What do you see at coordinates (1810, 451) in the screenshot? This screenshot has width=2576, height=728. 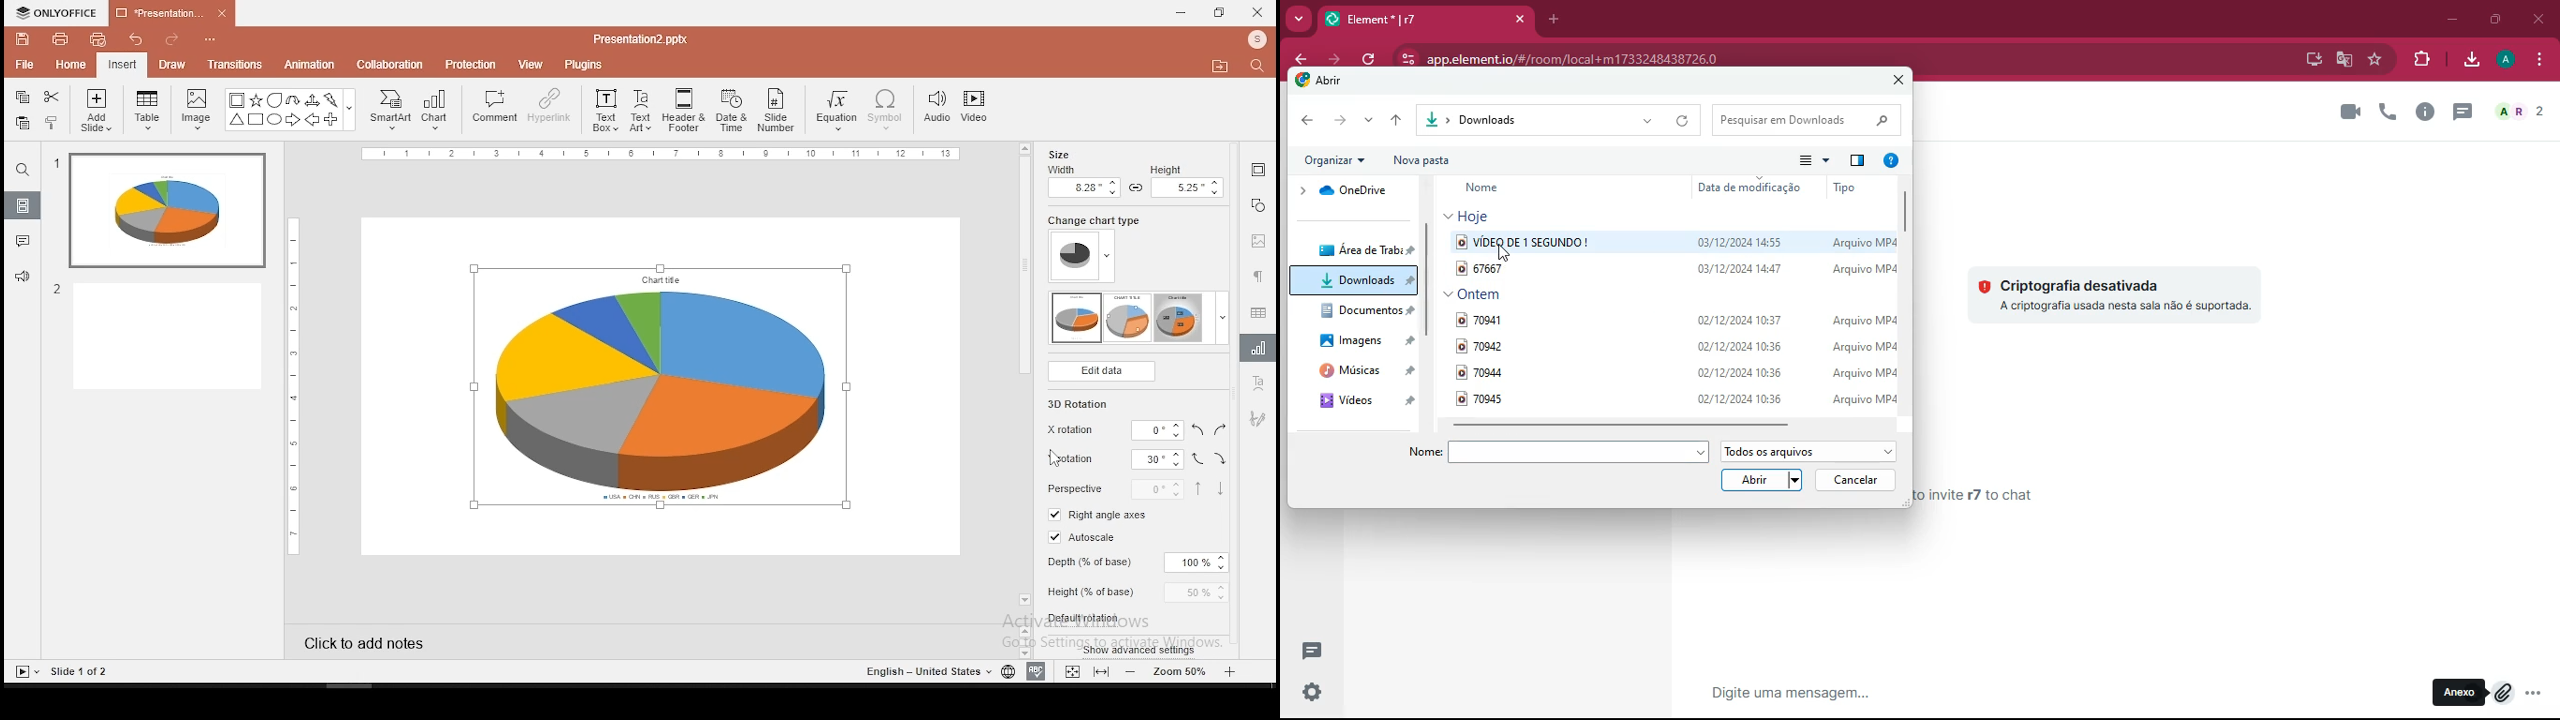 I see `todos os arquivos` at bounding box center [1810, 451].